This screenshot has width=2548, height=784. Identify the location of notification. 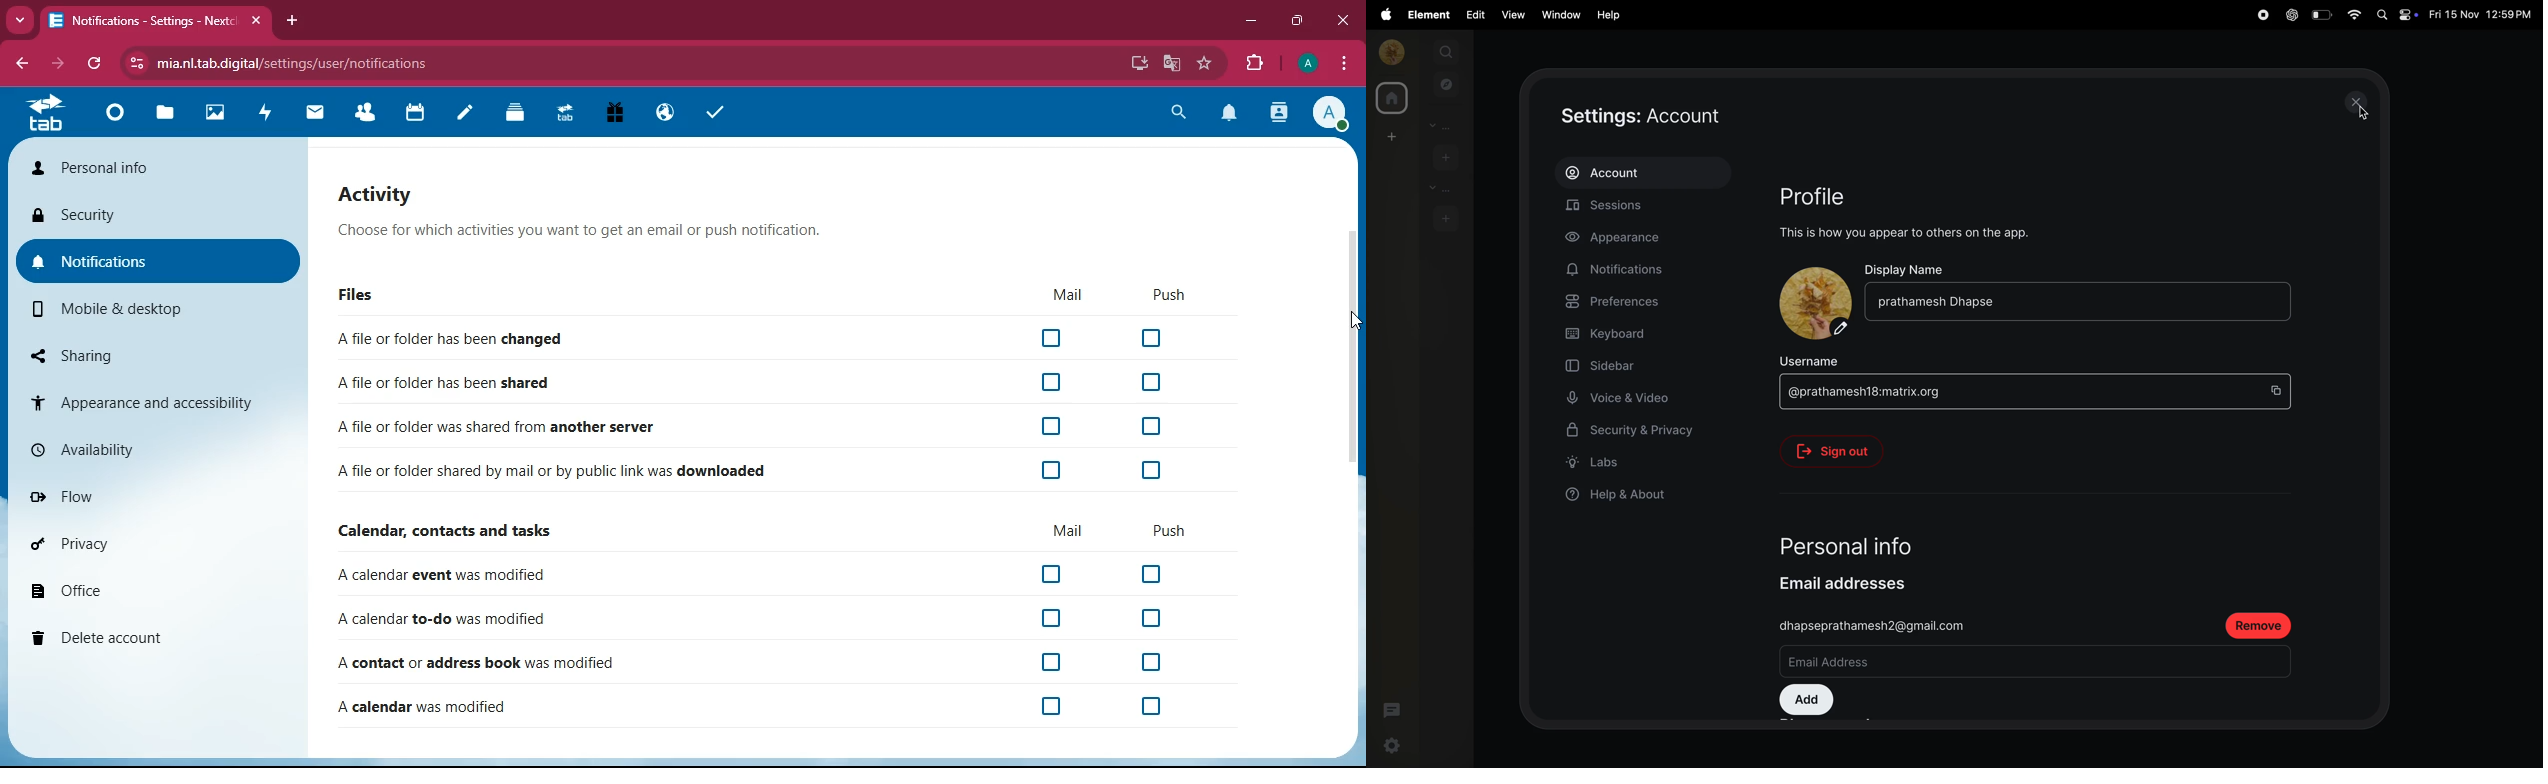
(1230, 114).